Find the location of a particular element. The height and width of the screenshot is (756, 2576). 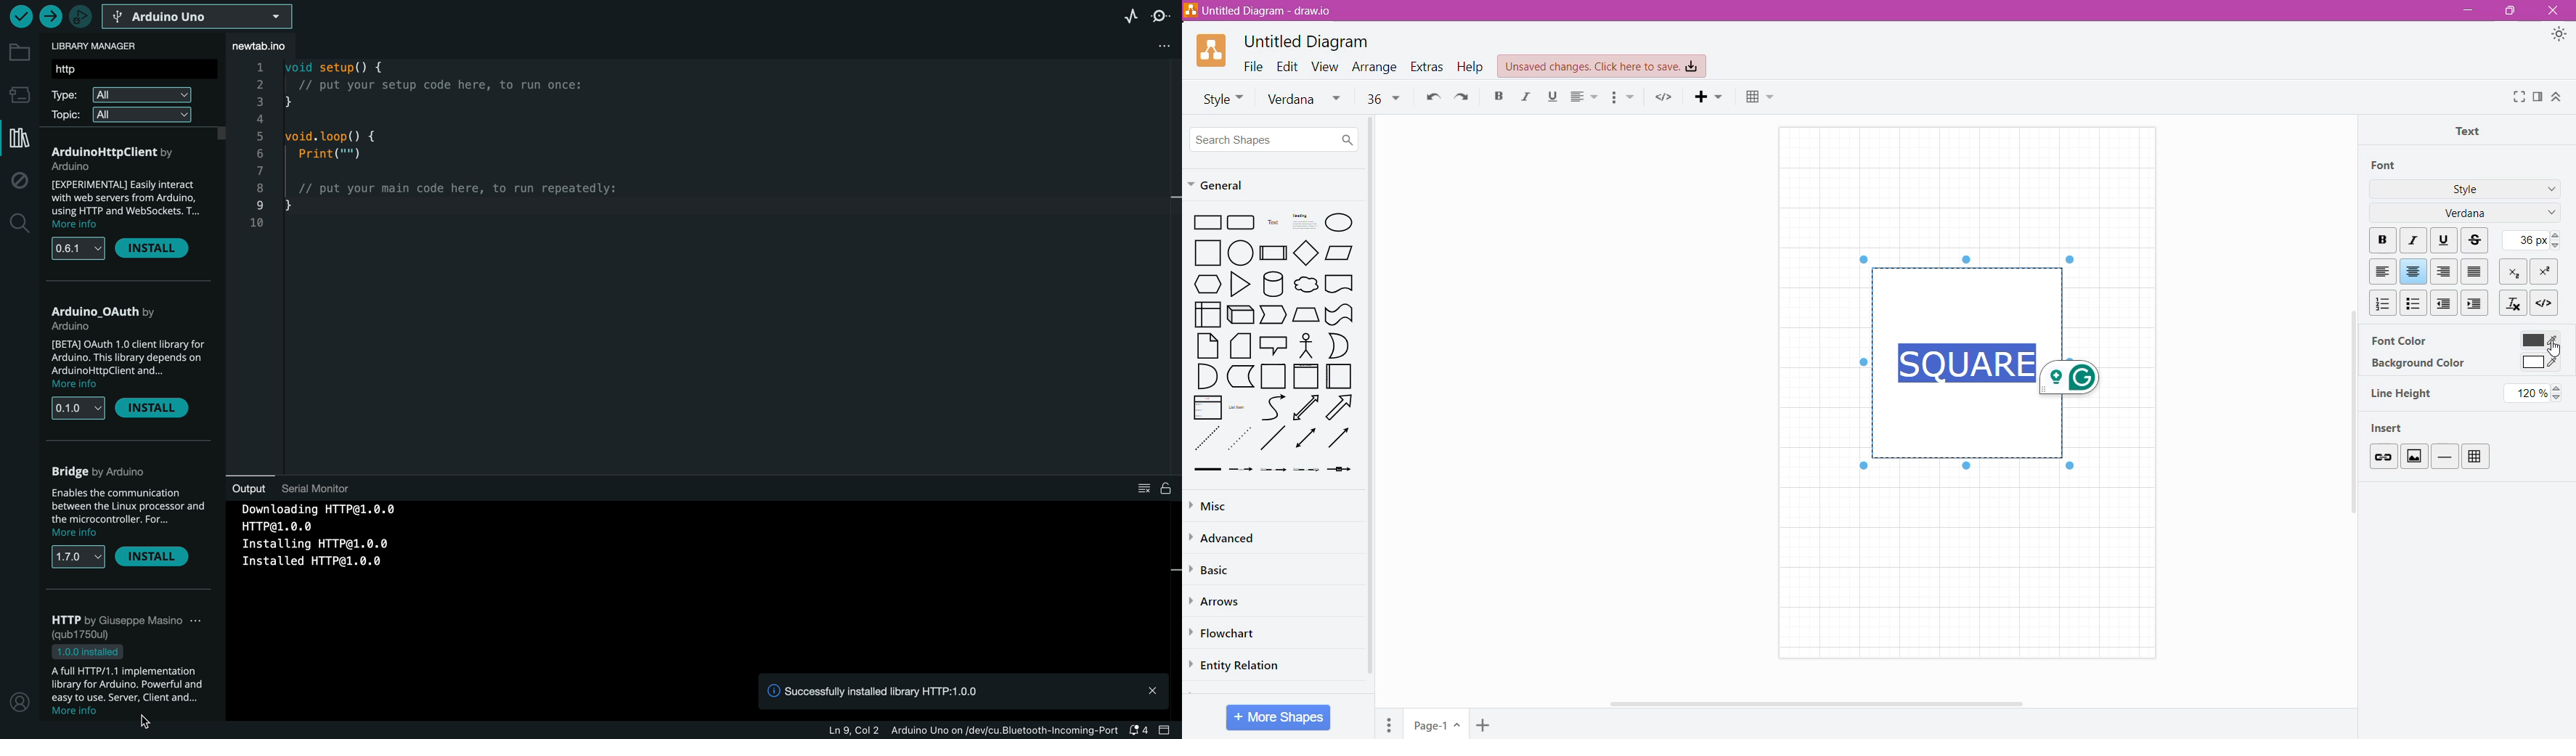

diagonal line is located at coordinates (1274, 438).